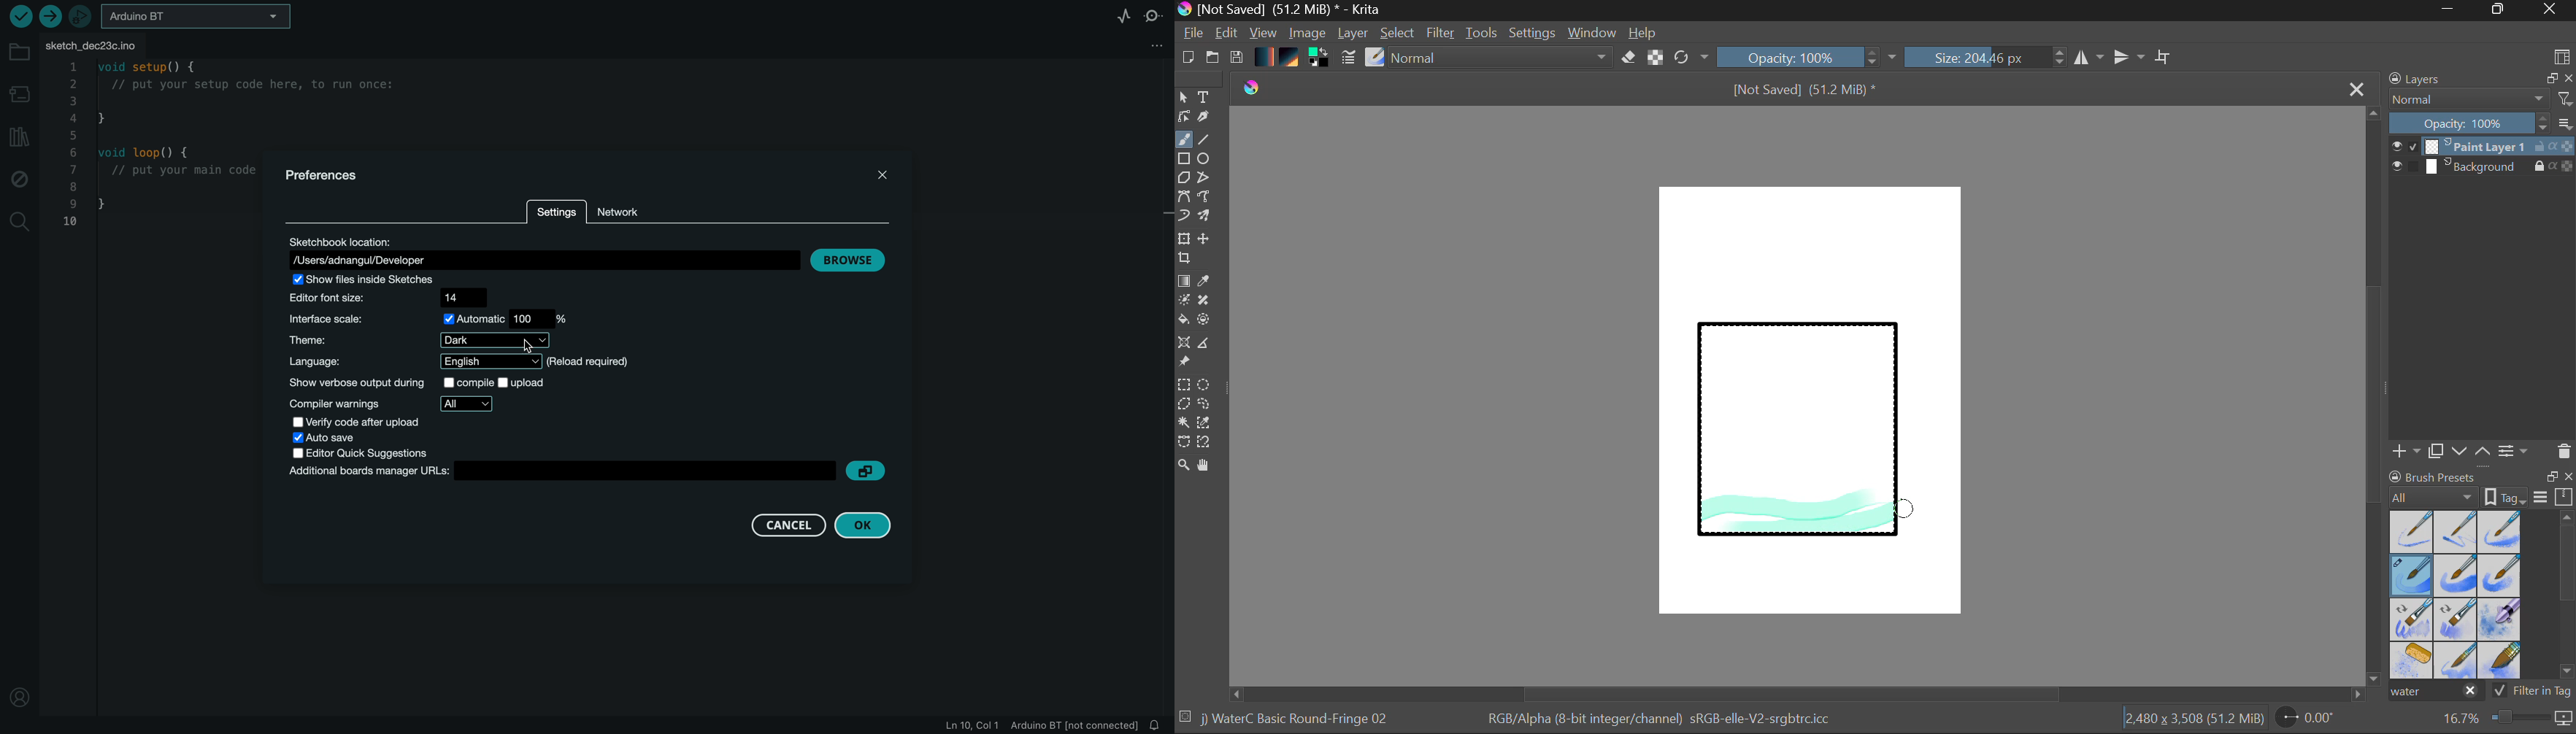  Describe the element at coordinates (1264, 33) in the screenshot. I see `View` at that location.